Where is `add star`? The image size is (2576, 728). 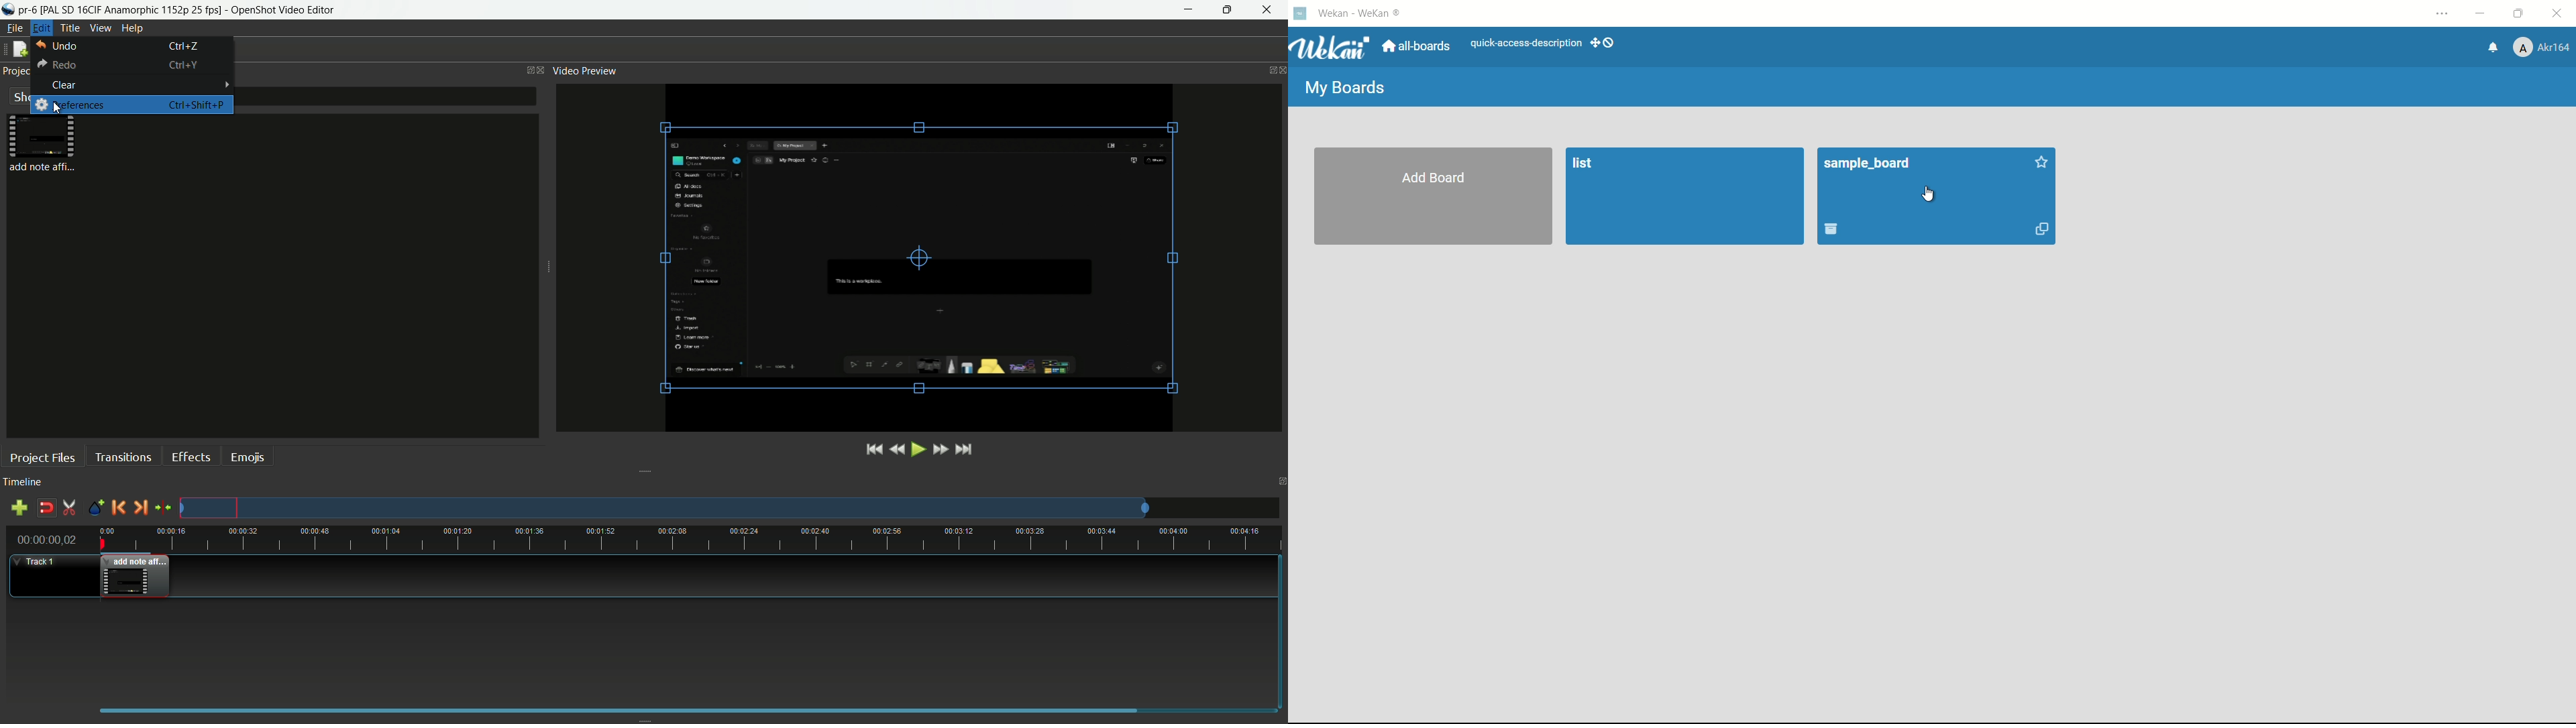 add star is located at coordinates (2043, 162).